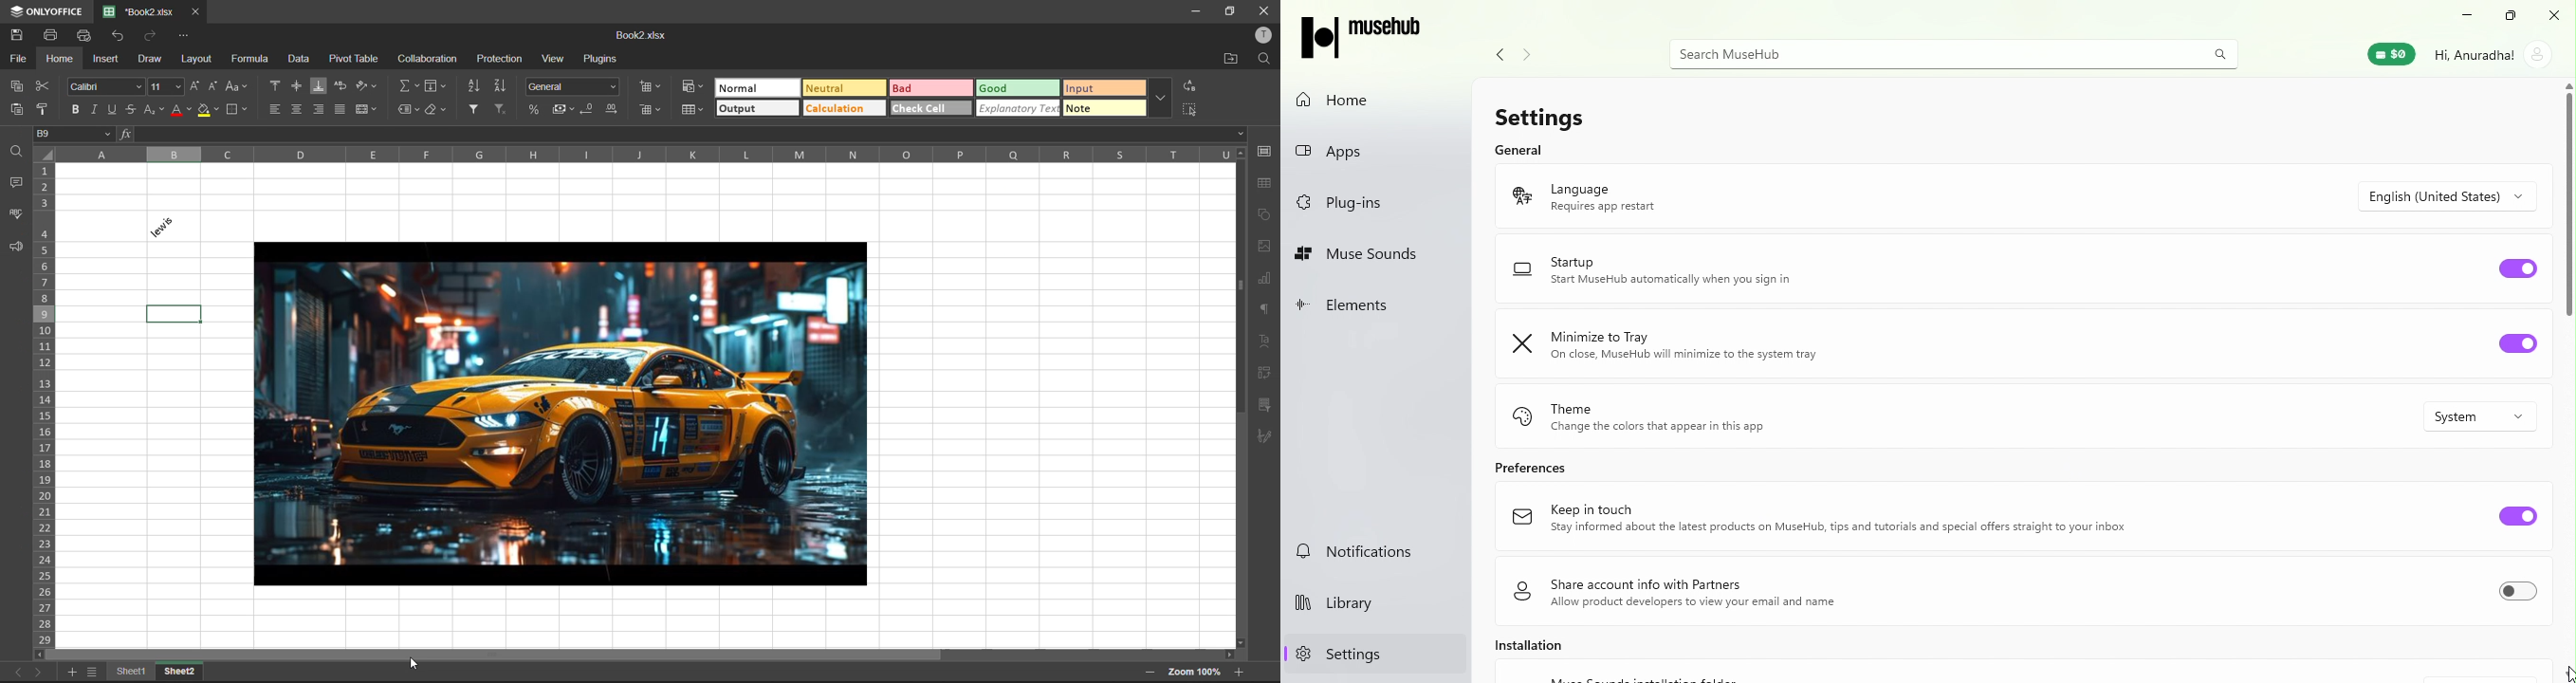  What do you see at coordinates (1772, 593) in the screenshot?
I see `Share account info with Partners Allow product developers to view your email and name` at bounding box center [1772, 593].